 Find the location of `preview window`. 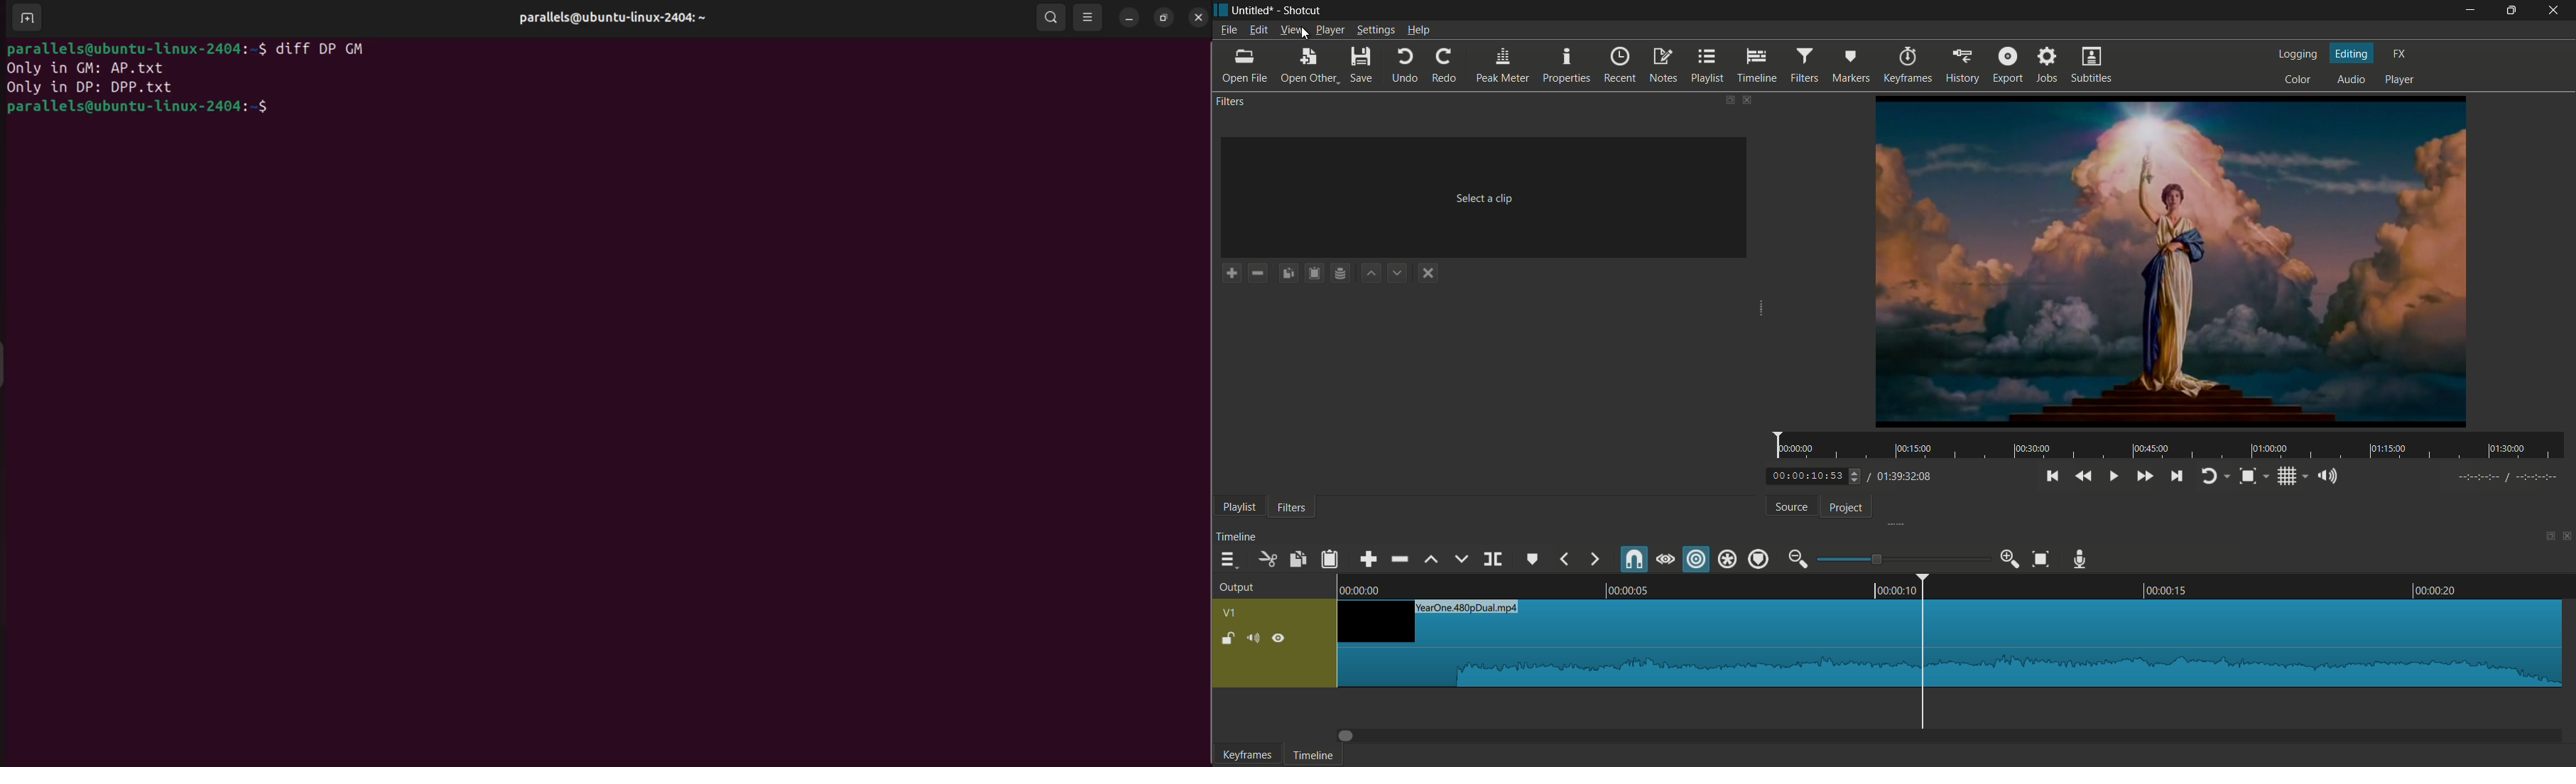

preview window is located at coordinates (2170, 261).